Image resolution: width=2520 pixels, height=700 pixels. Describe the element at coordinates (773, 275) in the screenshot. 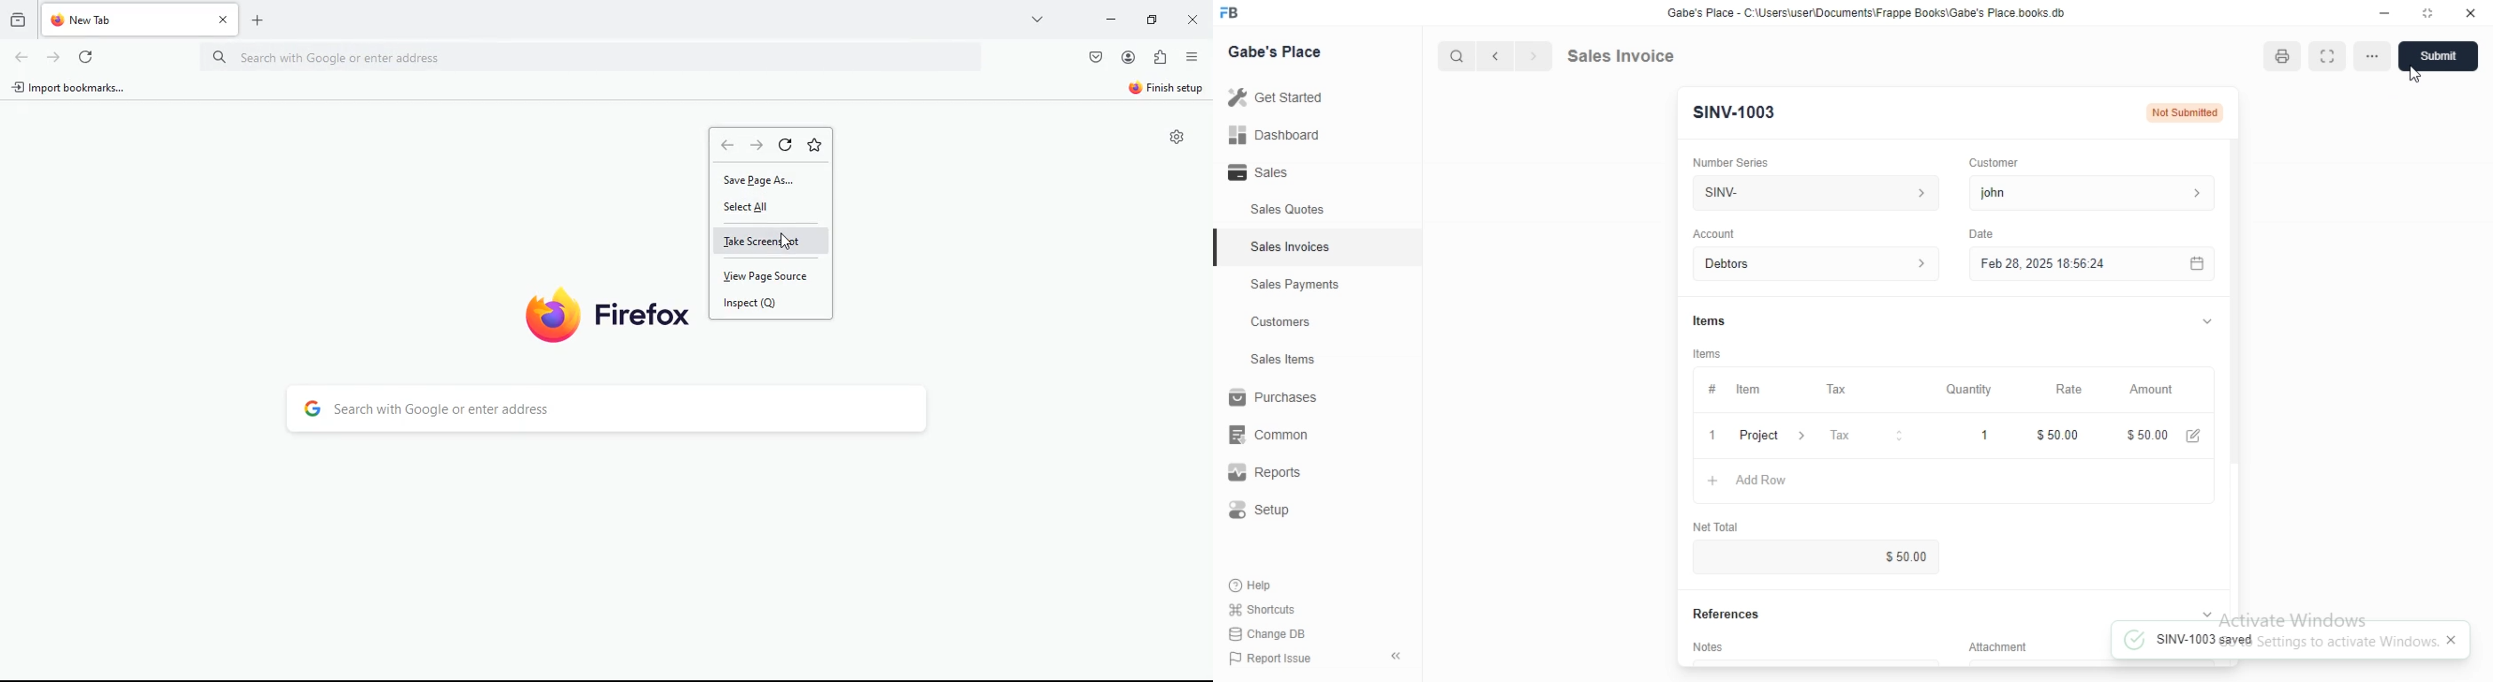

I see `view page source` at that location.